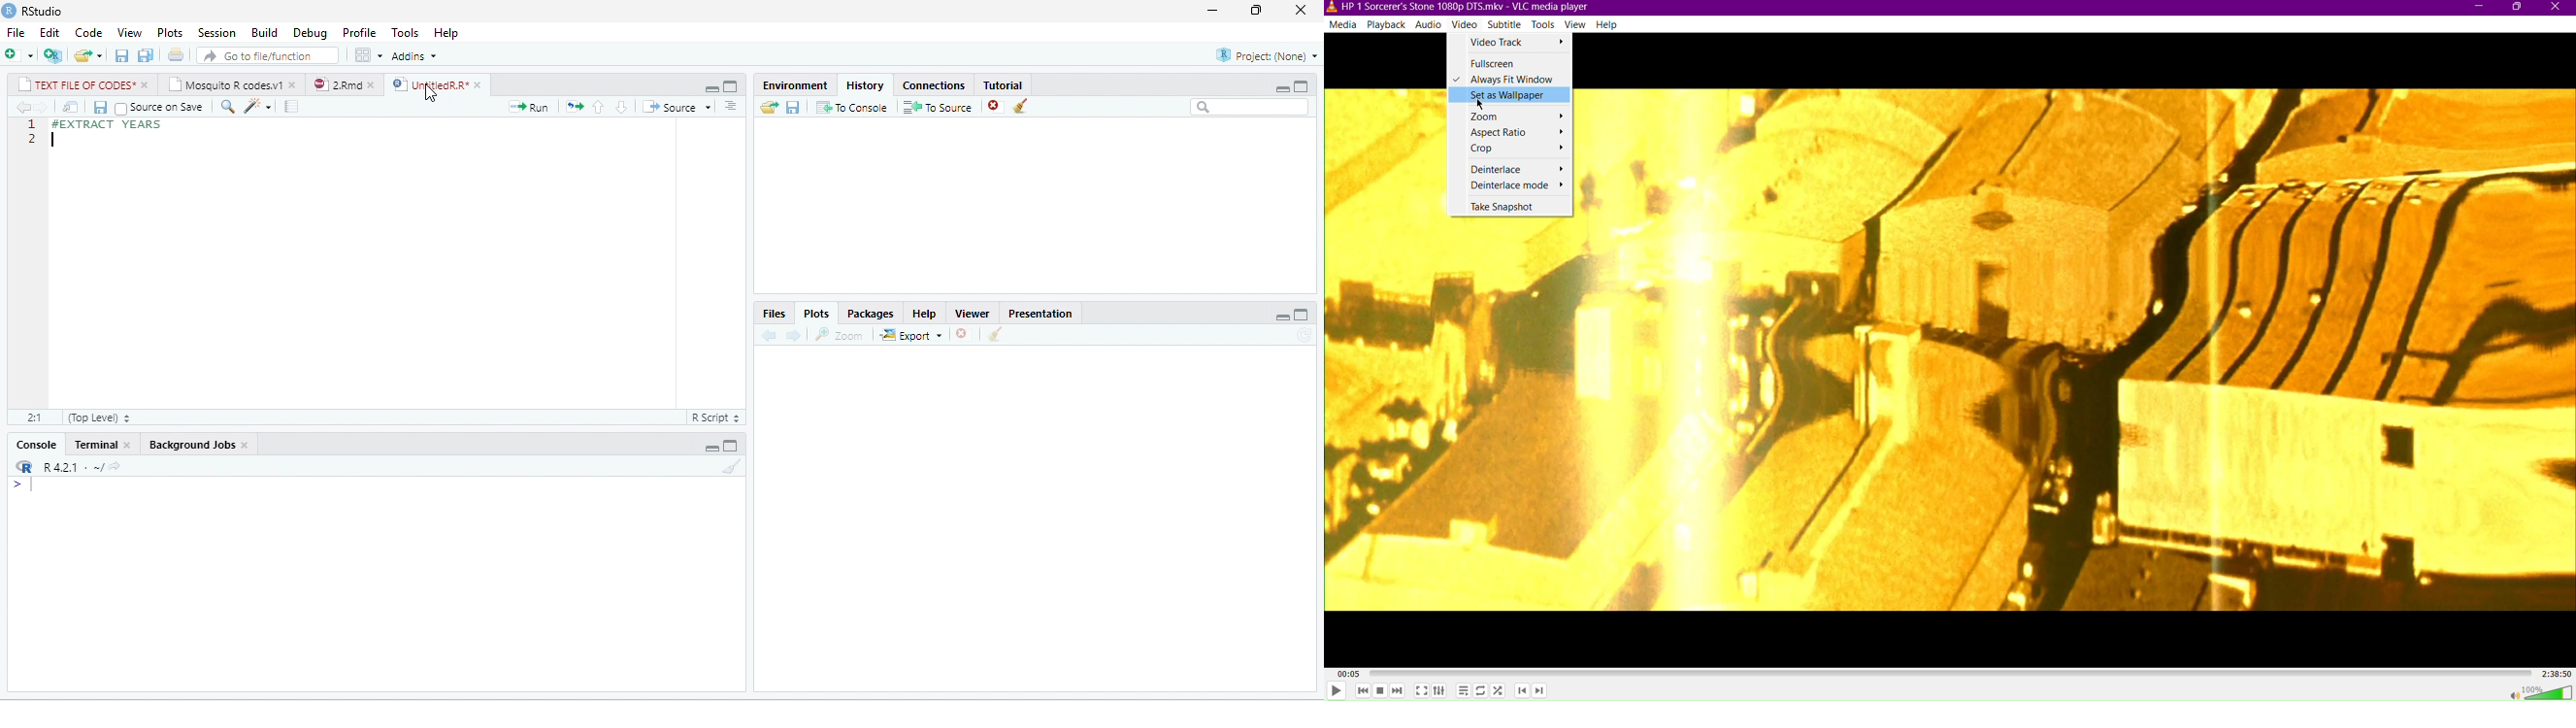  What do you see at coordinates (429, 83) in the screenshot?
I see `UntitledR.R` at bounding box center [429, 83].